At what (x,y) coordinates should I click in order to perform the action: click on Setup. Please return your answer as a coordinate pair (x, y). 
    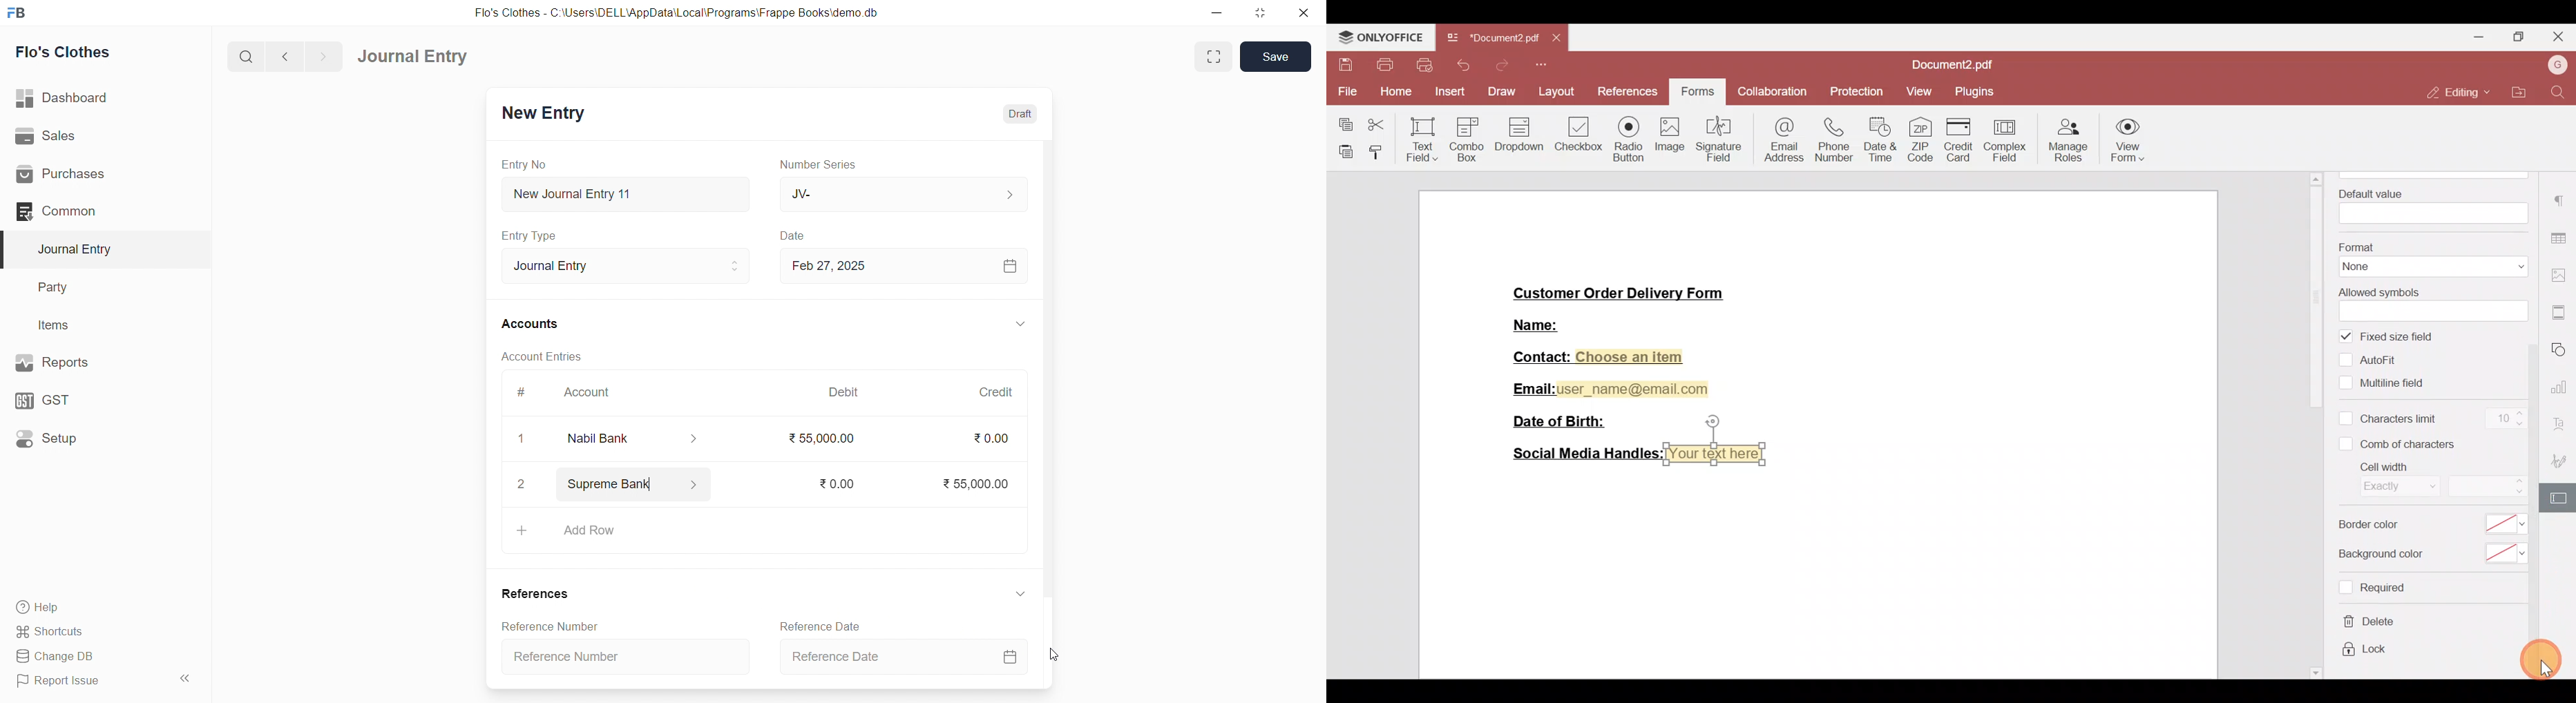
    Looking at the image, I should click on (79, 441).